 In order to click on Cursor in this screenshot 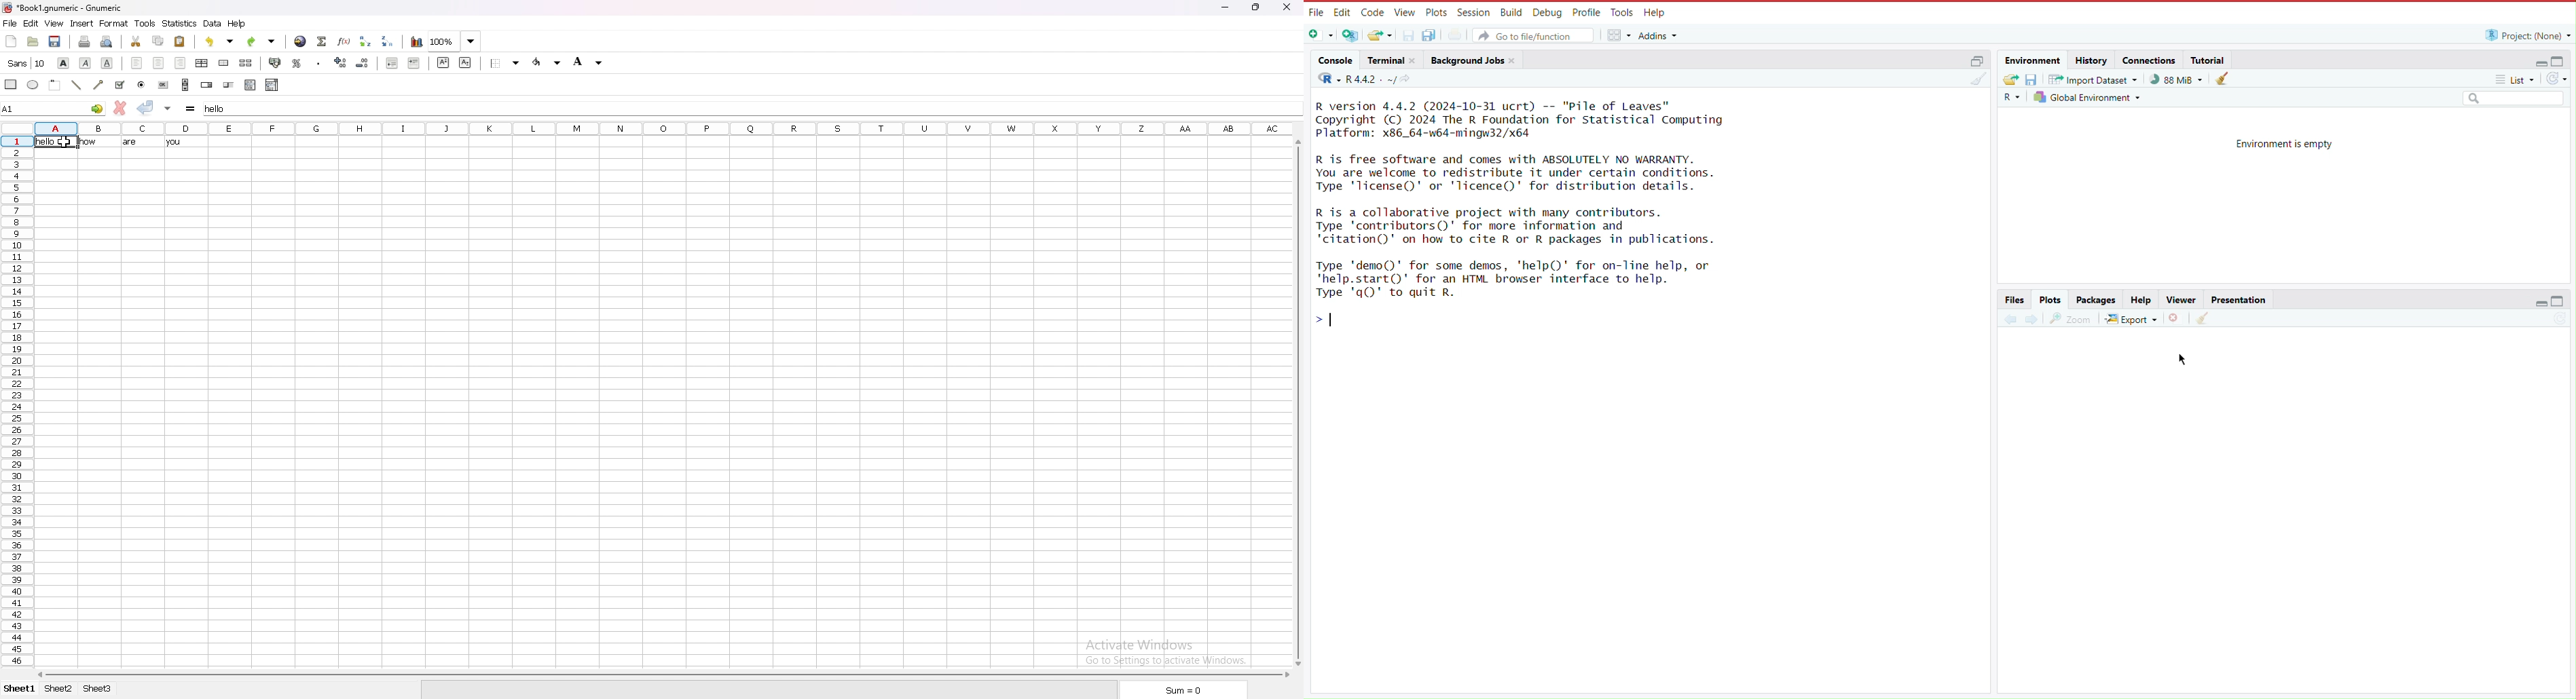, I will do `click(2187, 357)`.